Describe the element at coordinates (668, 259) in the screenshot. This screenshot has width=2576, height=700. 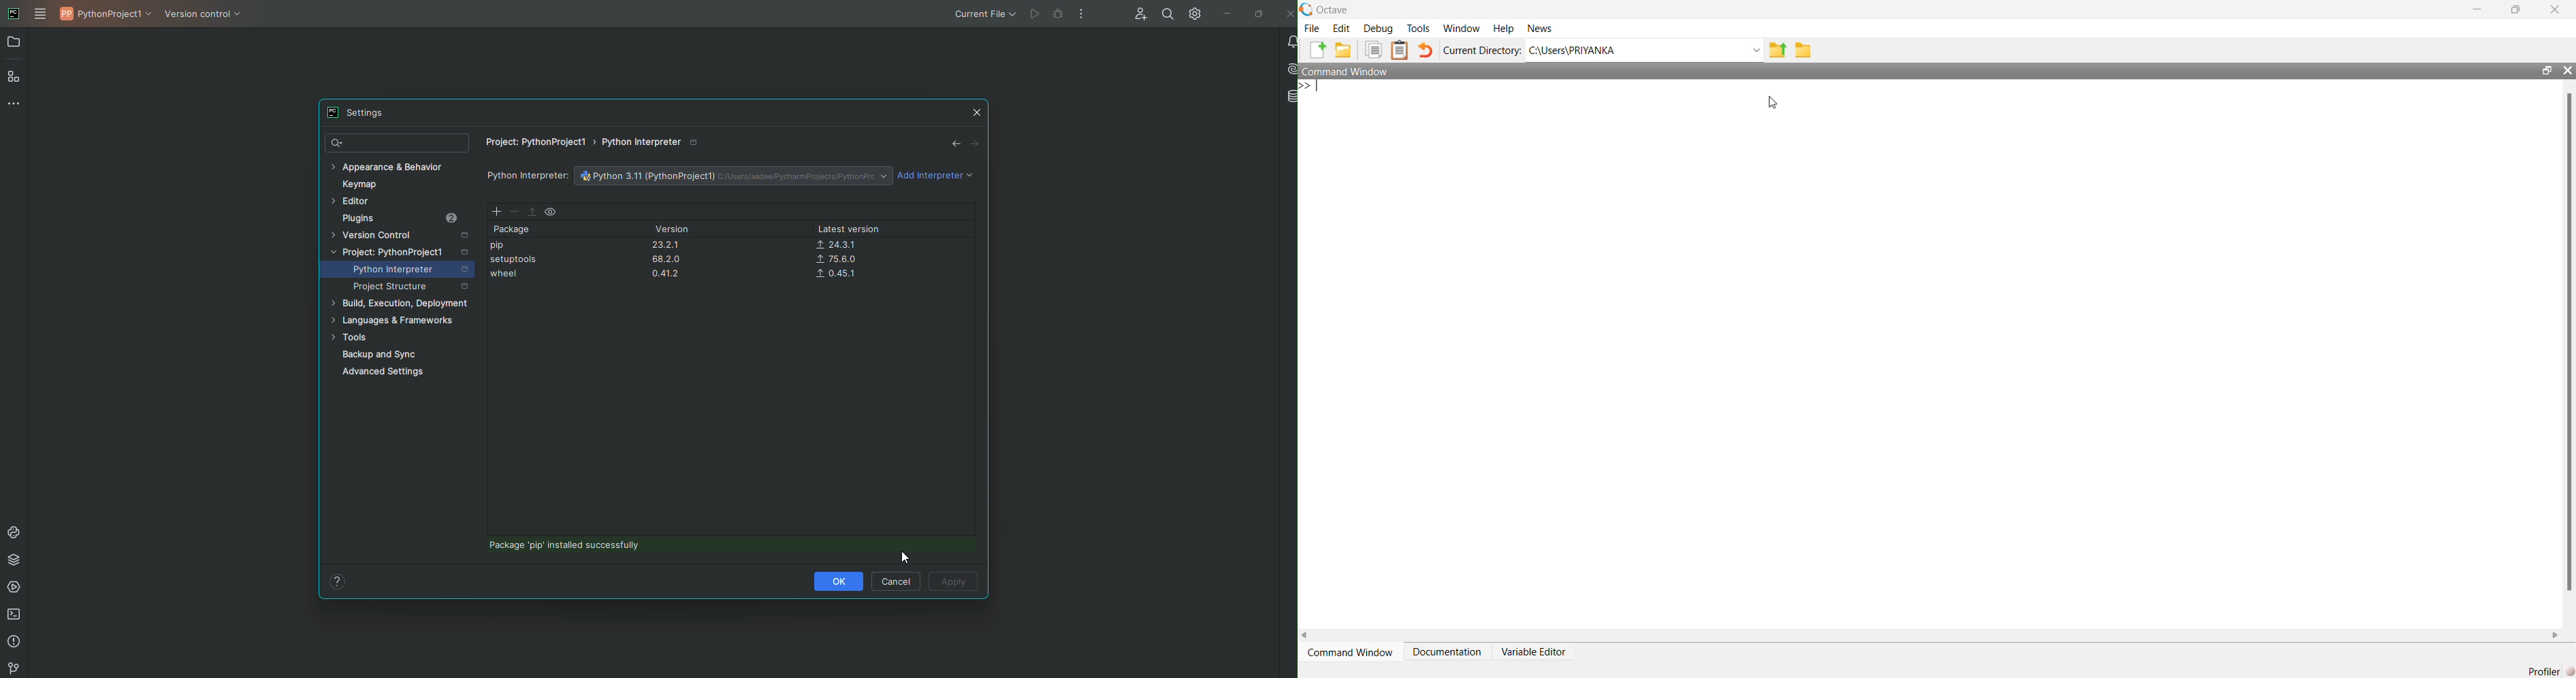
I see `68.2.0` at that location.